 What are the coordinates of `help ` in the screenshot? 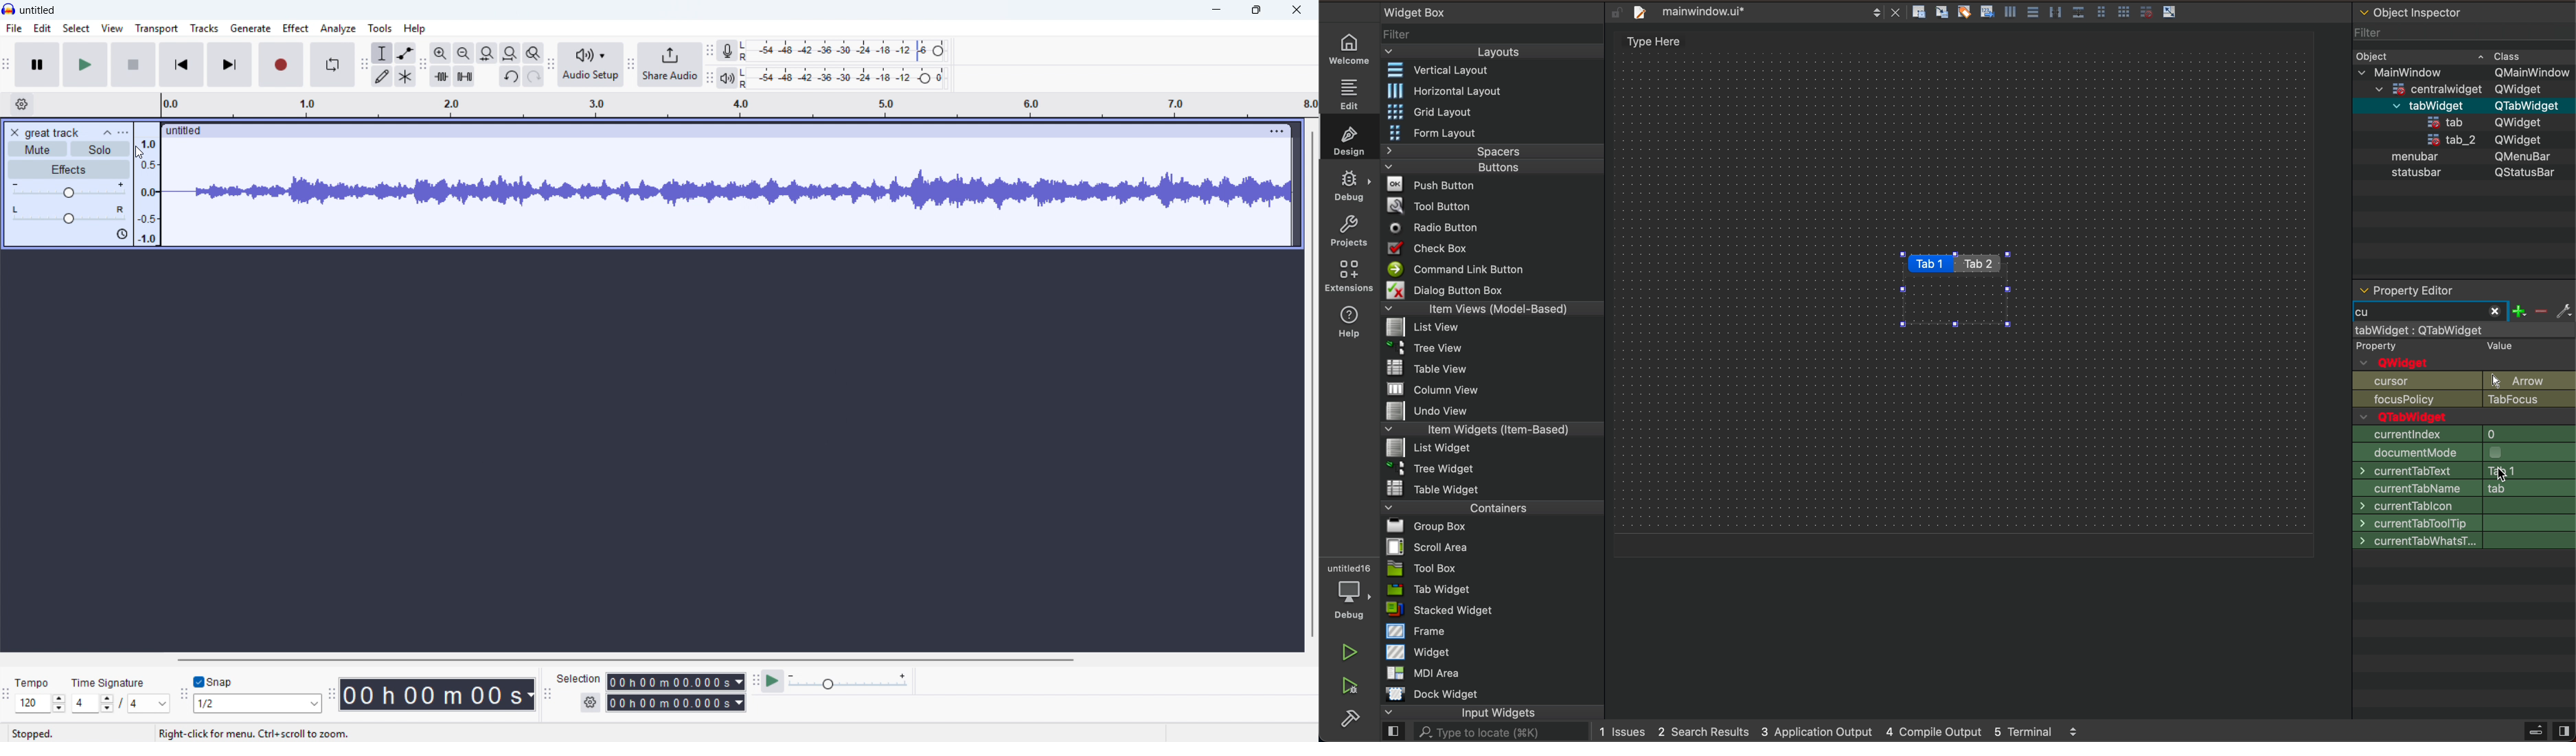 It's located at (414, 29).